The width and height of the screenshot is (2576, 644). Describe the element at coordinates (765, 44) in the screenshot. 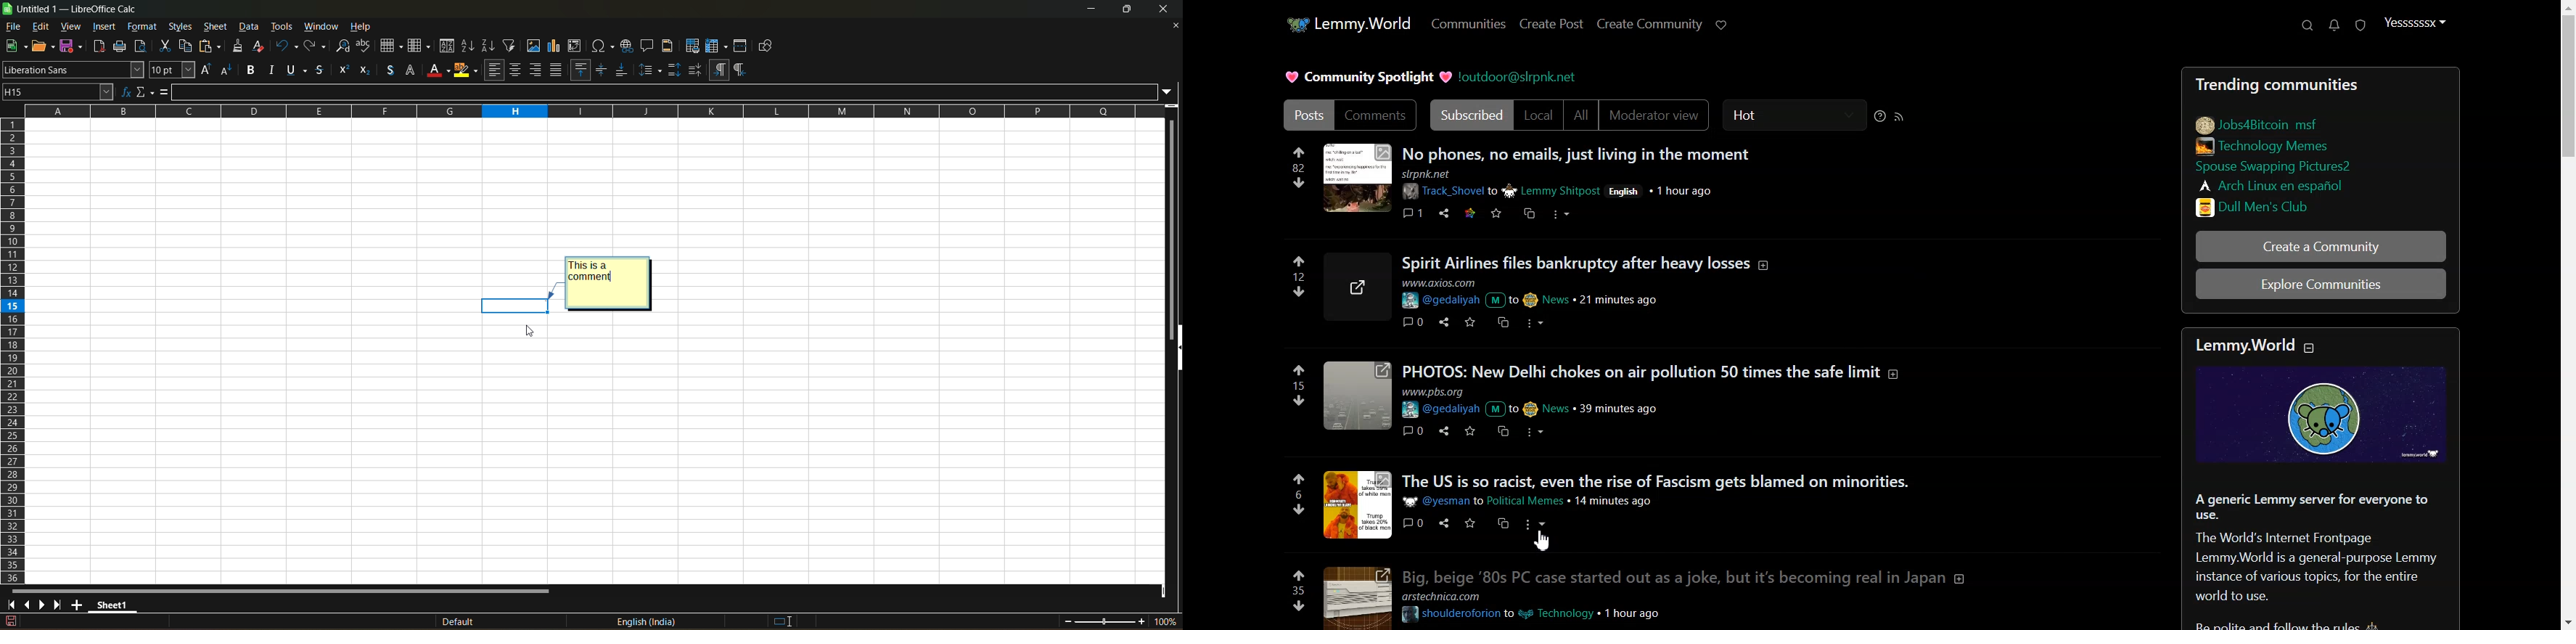

I see `show draw functions` at that location.